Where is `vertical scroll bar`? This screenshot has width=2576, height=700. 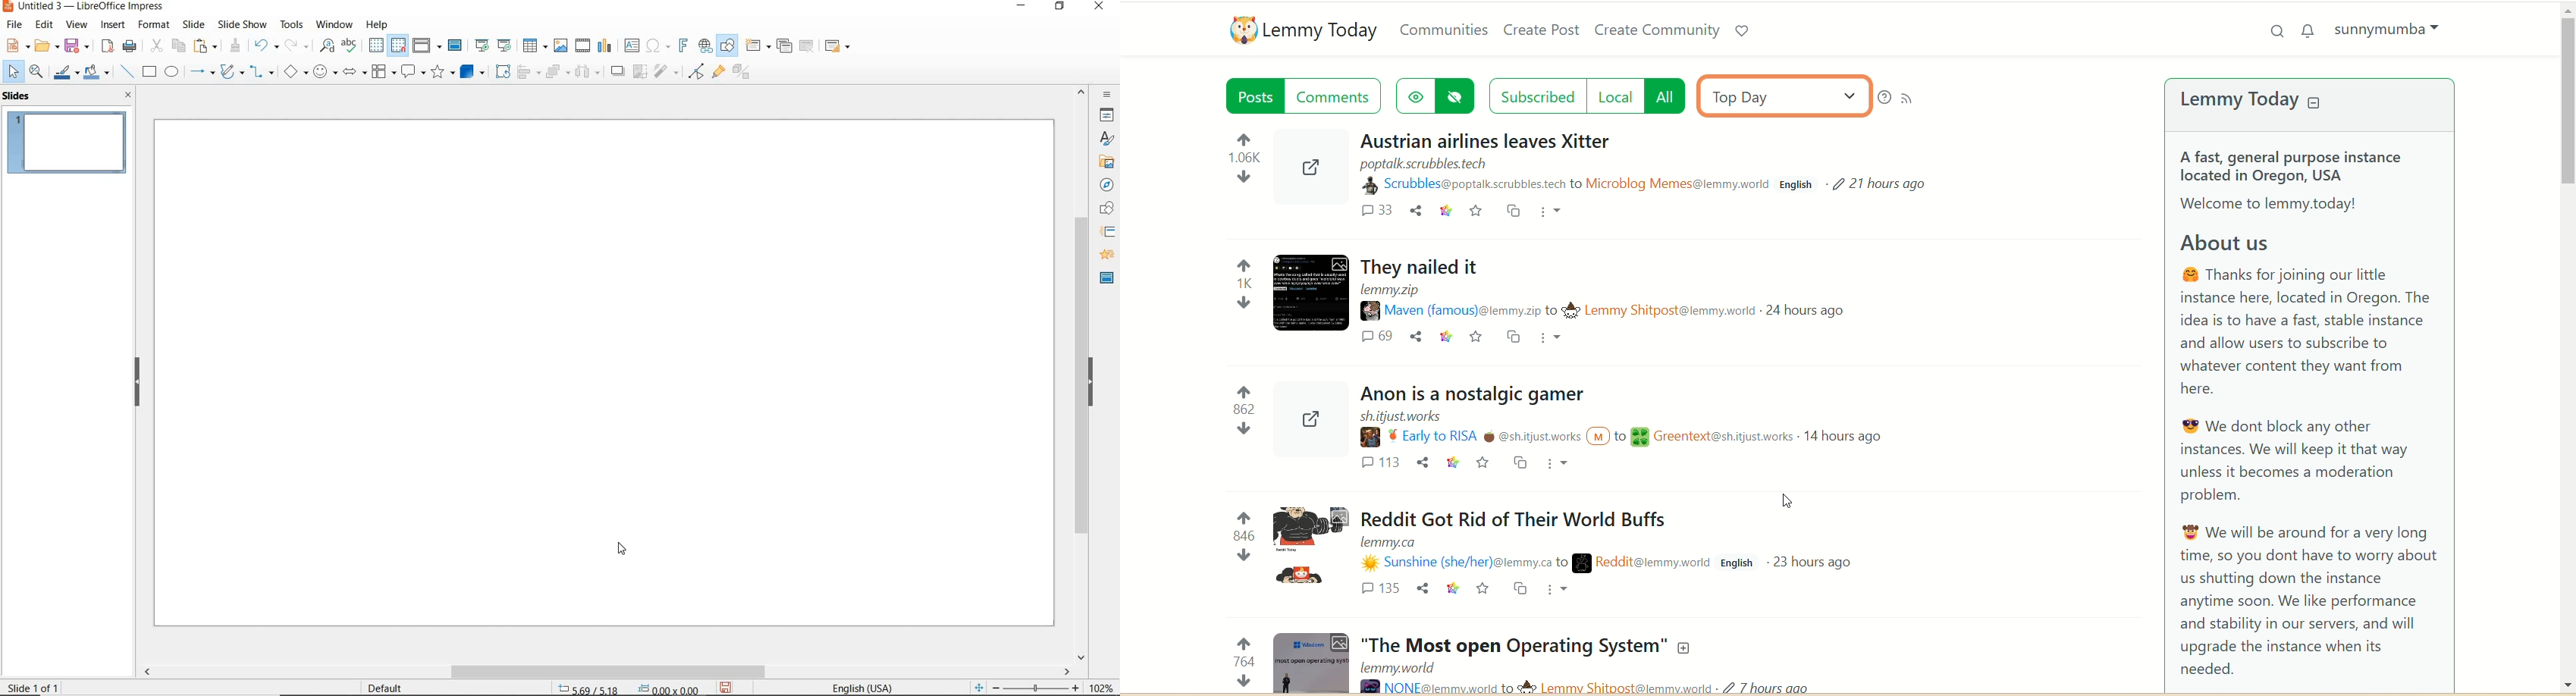 vertical scroll bar is located at coordinates (2567, 349).